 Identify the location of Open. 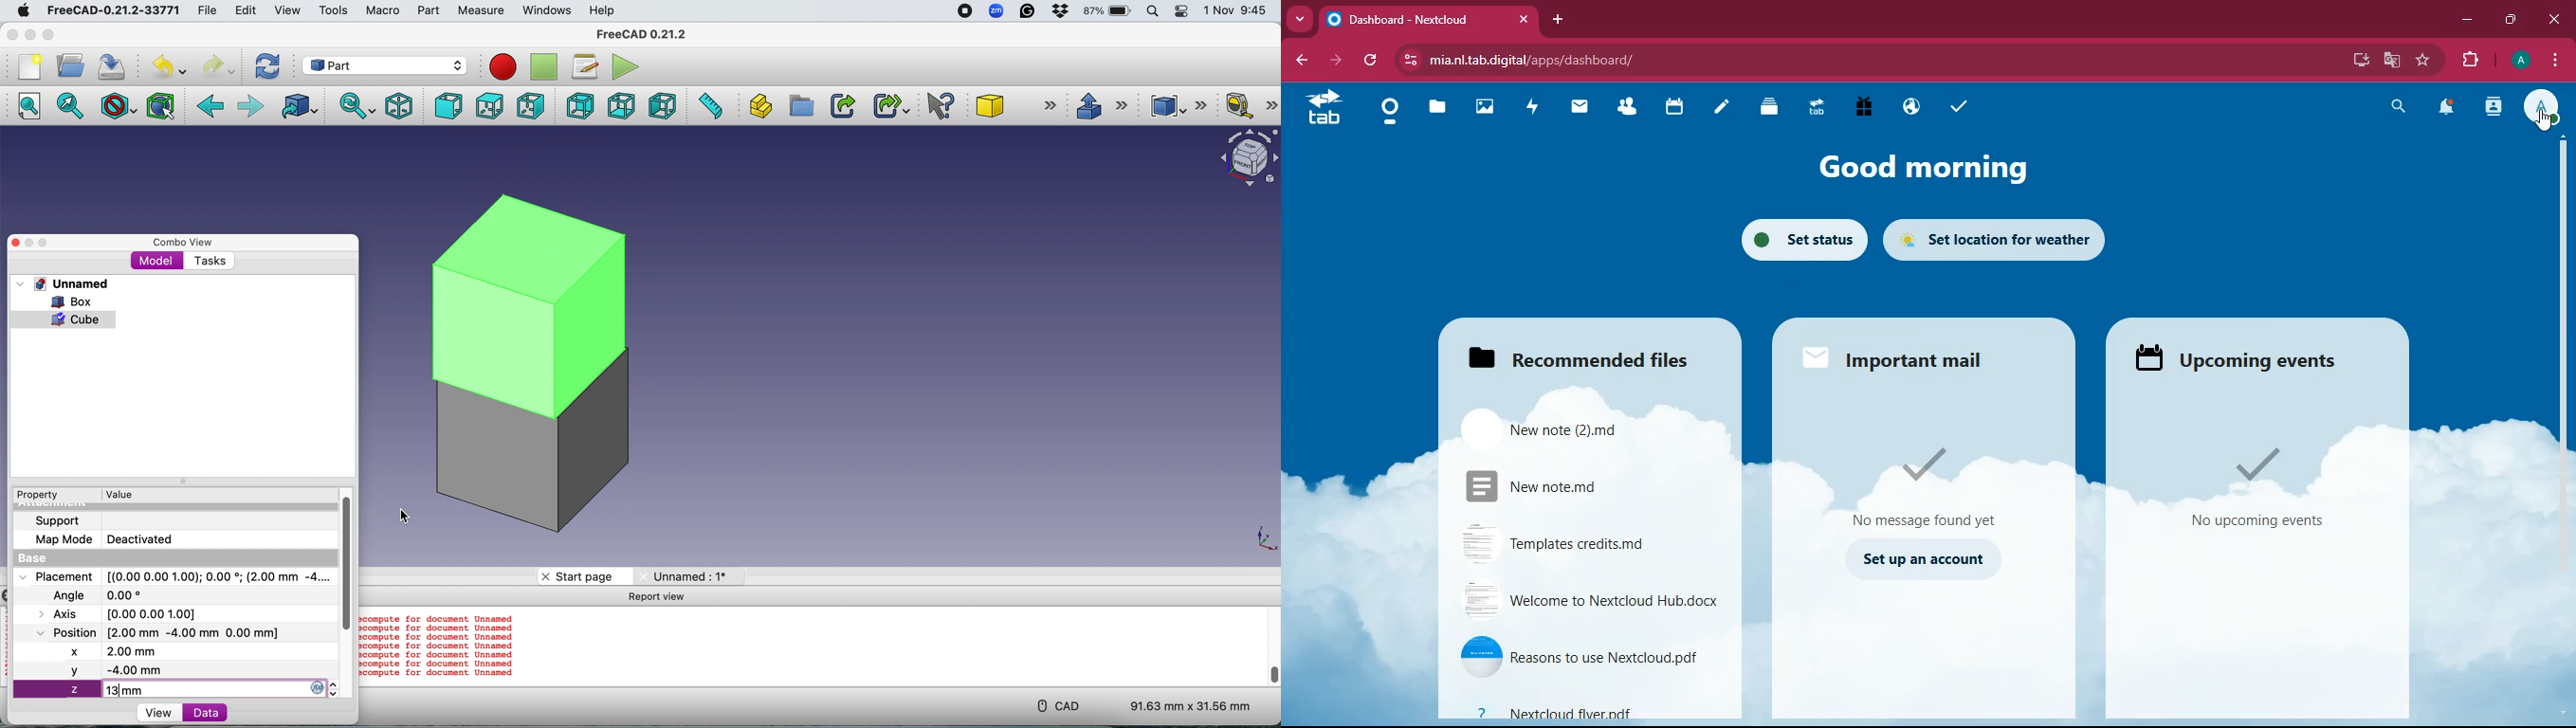
(71, 65).